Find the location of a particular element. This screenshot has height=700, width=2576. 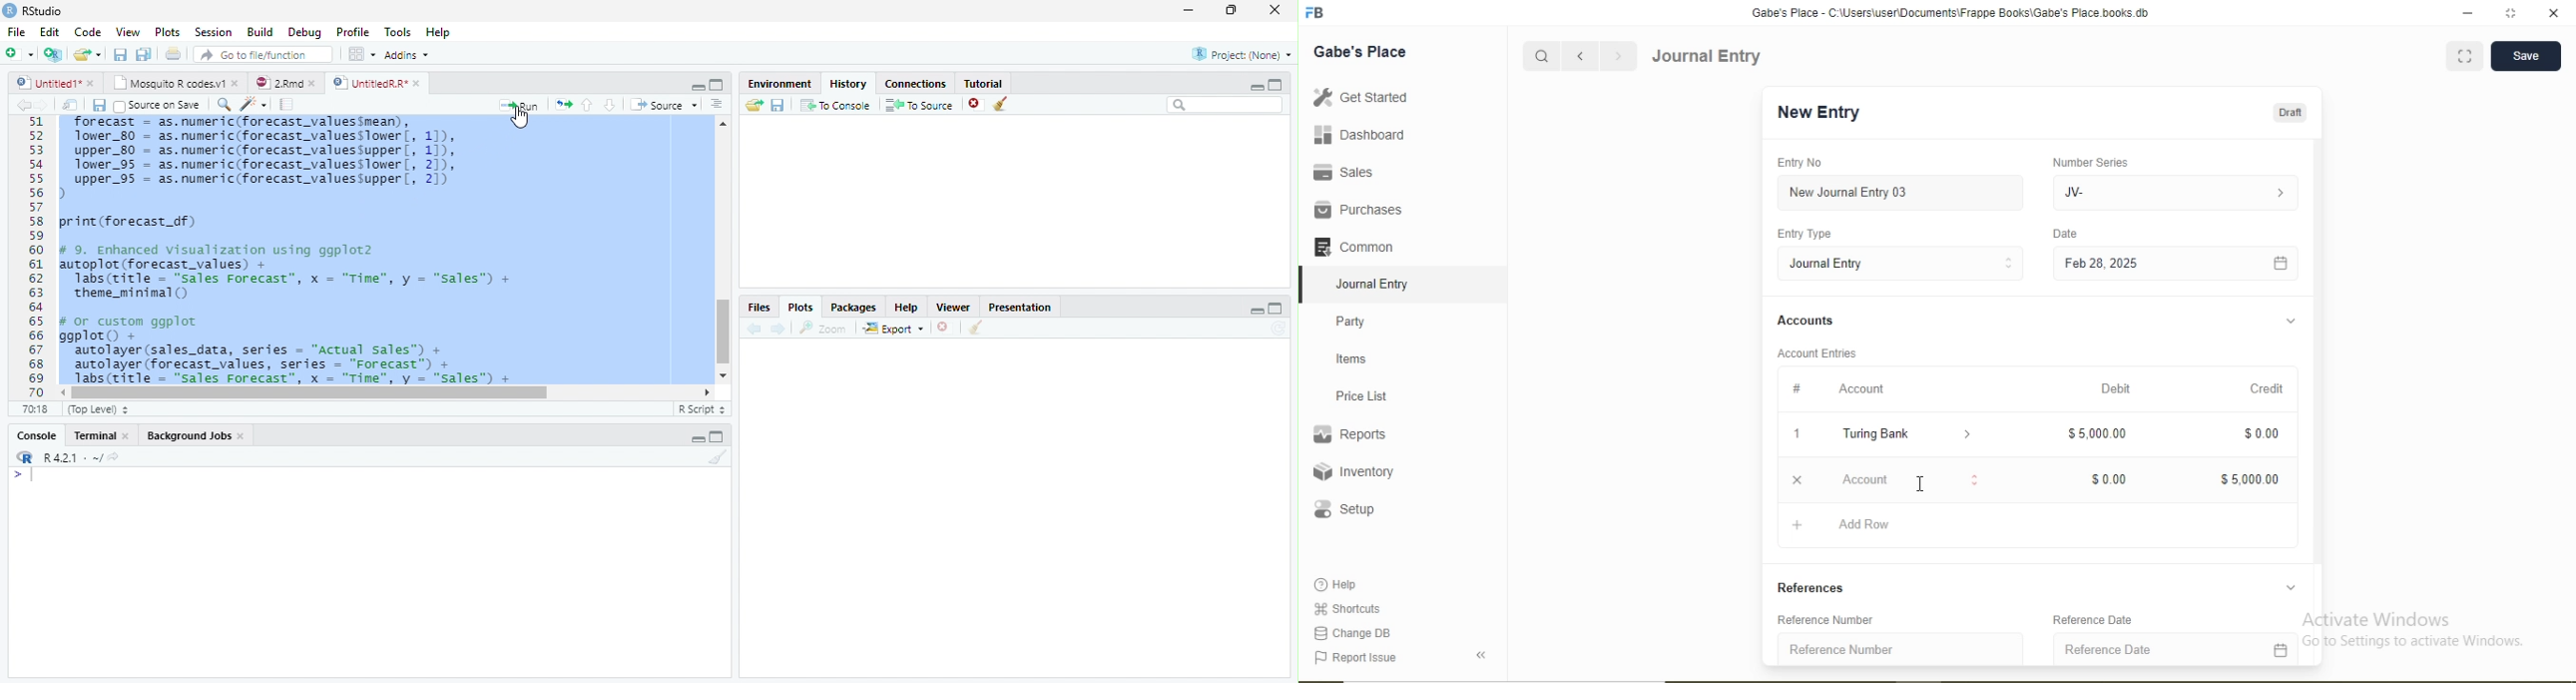

Previous is located at coordinates (21, 106).